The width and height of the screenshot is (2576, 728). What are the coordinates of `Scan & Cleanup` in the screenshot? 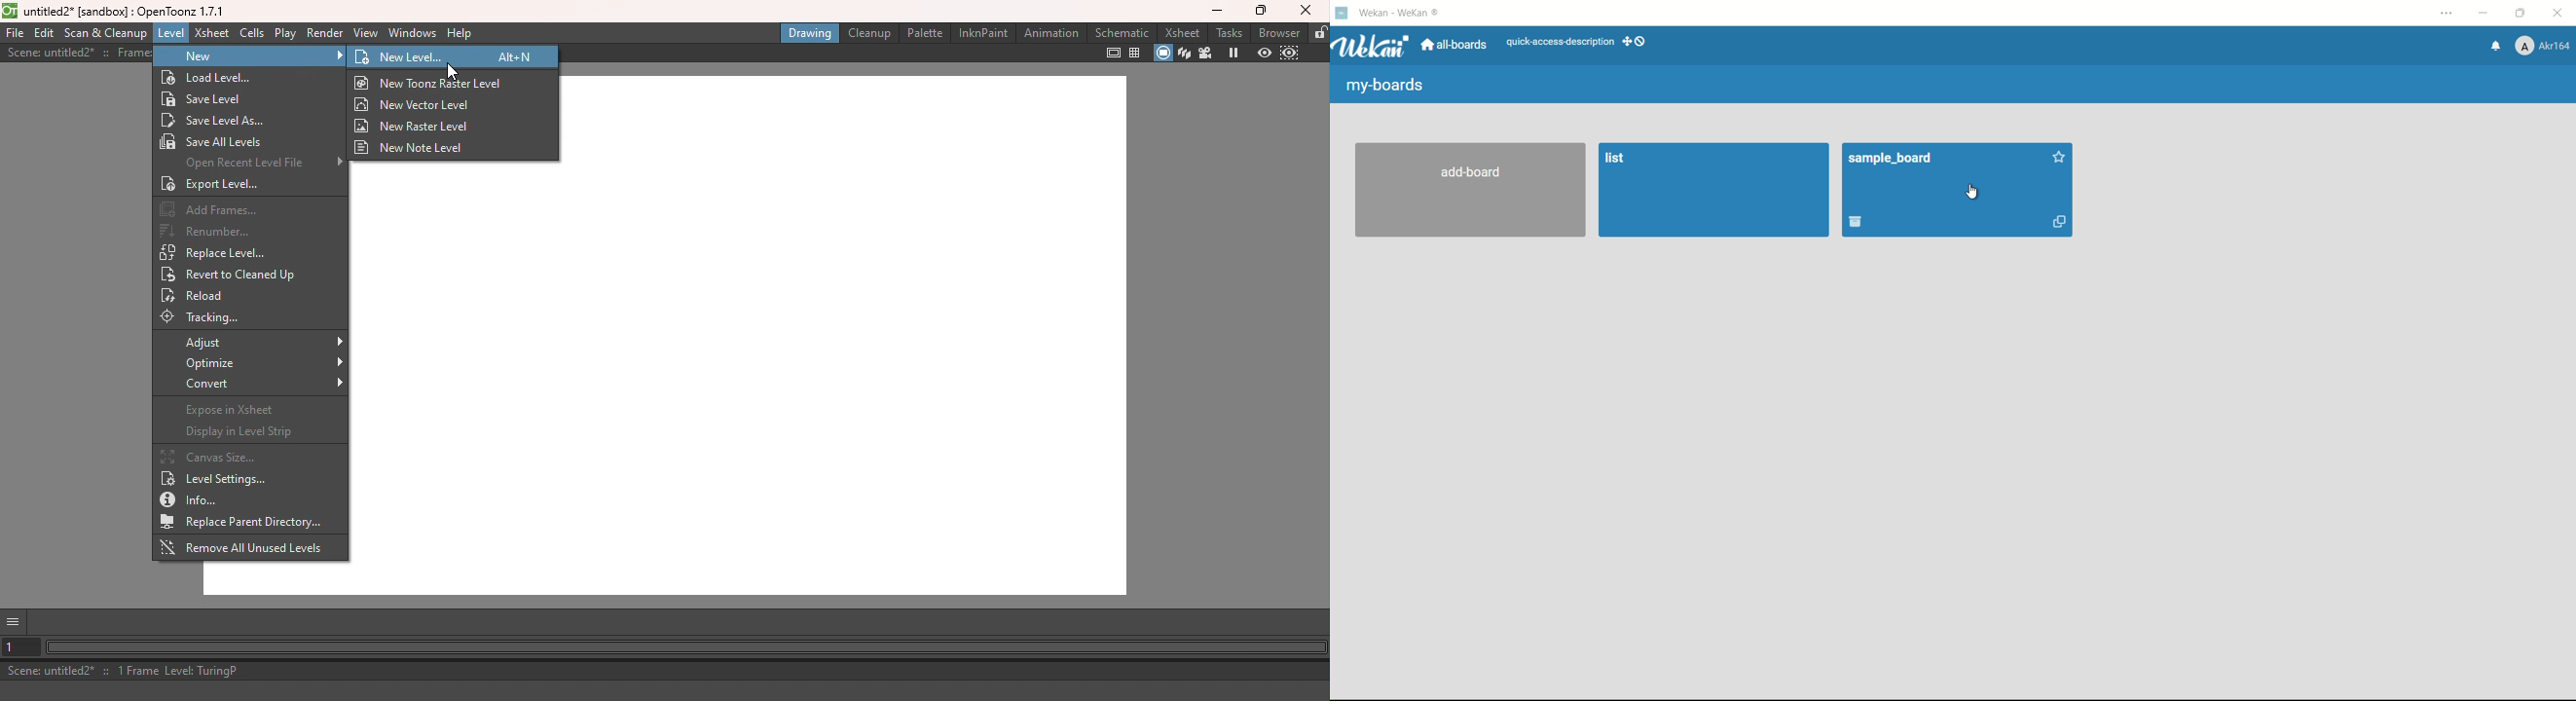 It's located at (105, 34).